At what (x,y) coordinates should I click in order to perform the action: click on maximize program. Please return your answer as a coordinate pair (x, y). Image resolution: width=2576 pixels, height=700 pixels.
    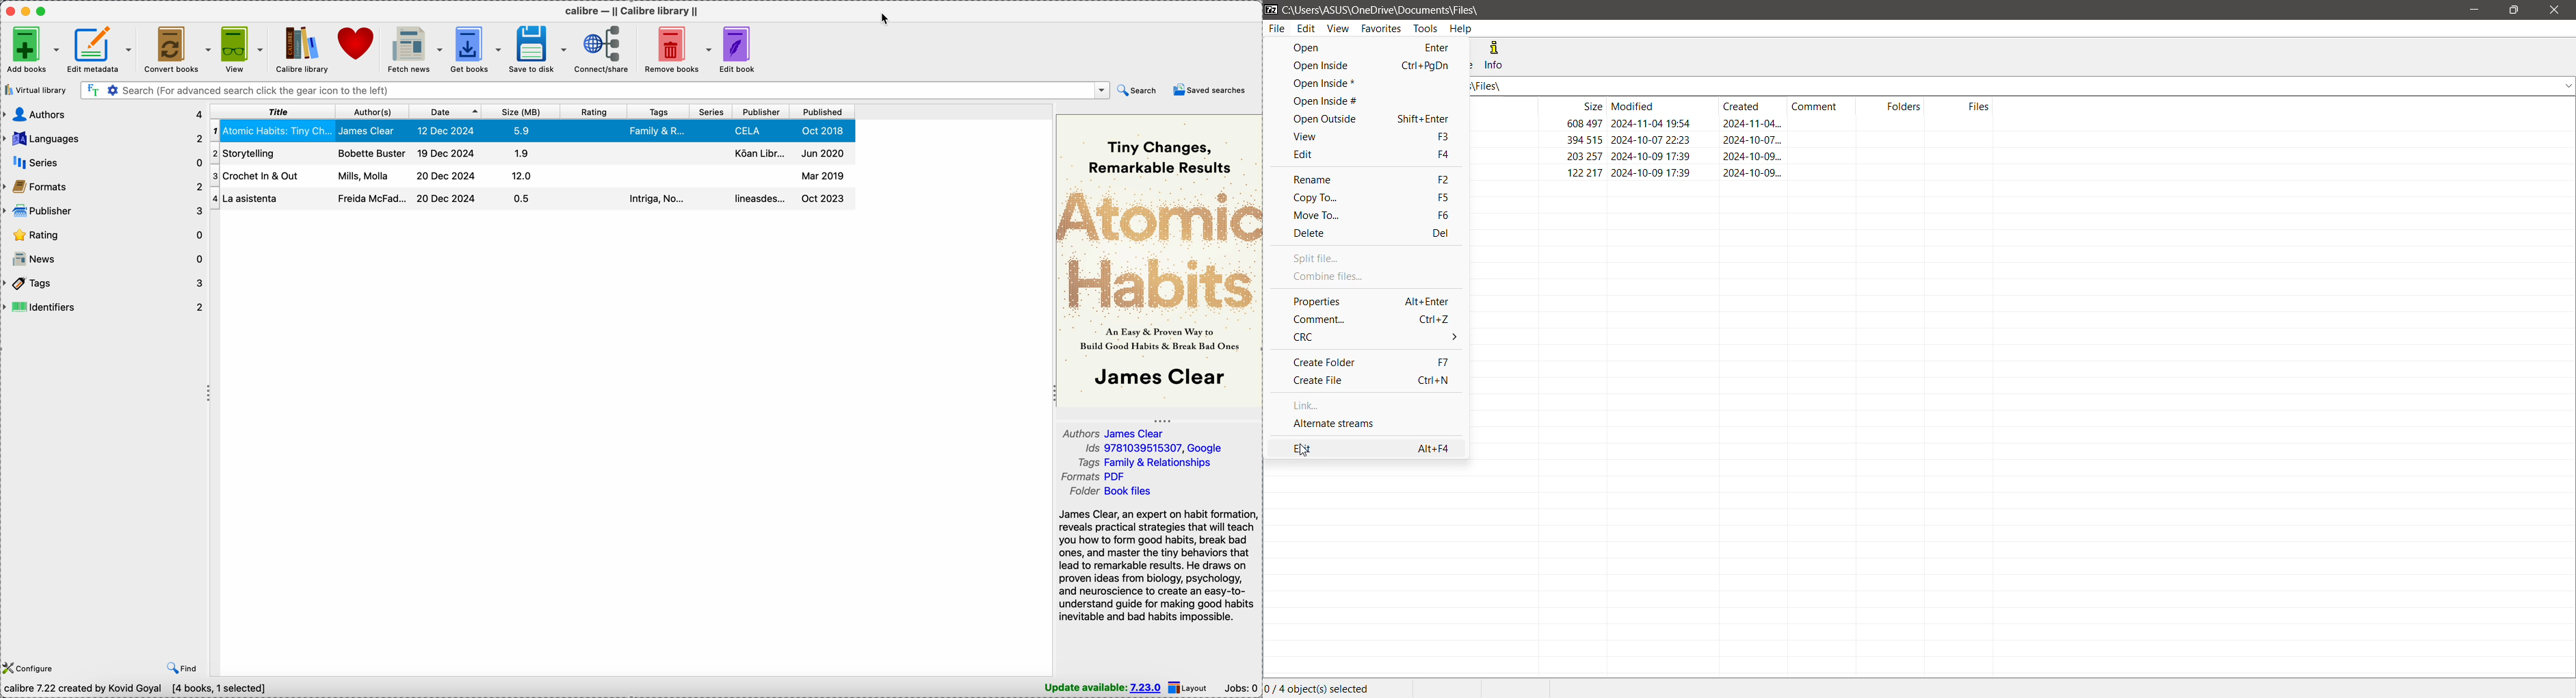
    Looking at the image, I should click on (43, 11).